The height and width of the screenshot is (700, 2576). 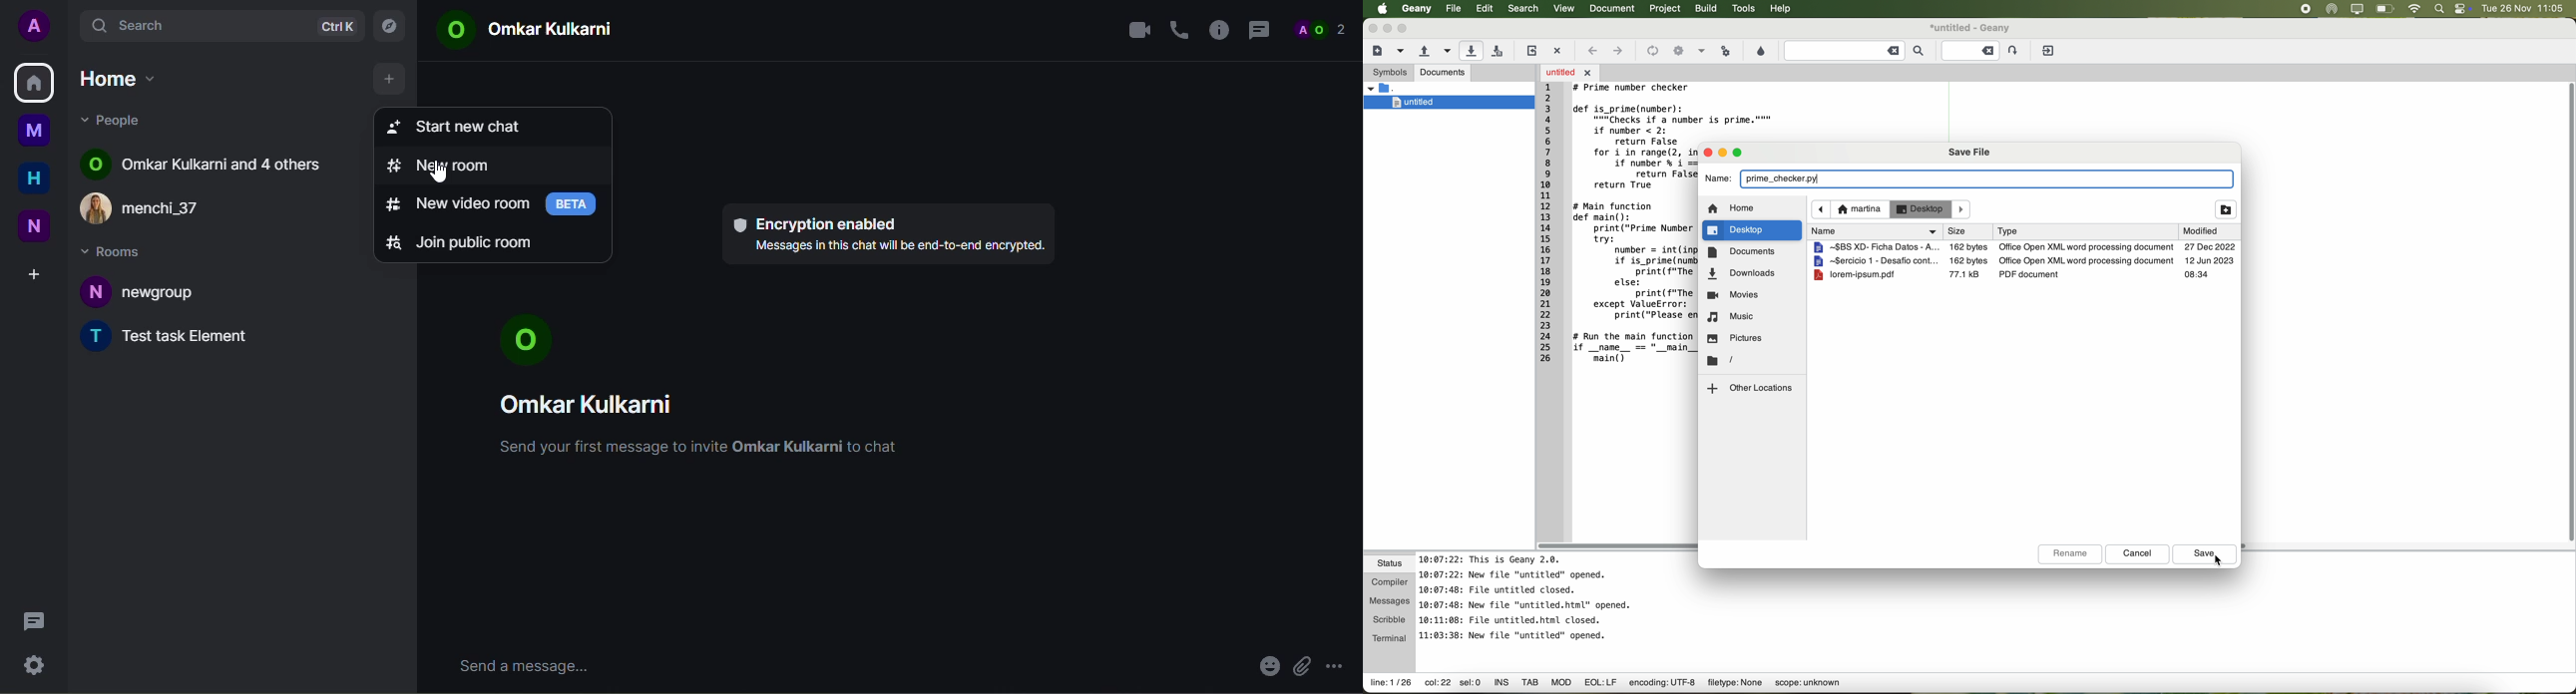 What do you see at coordinates (1736, 296) in the screenshot?
I see `movies` at bounding box center [1736, 296].